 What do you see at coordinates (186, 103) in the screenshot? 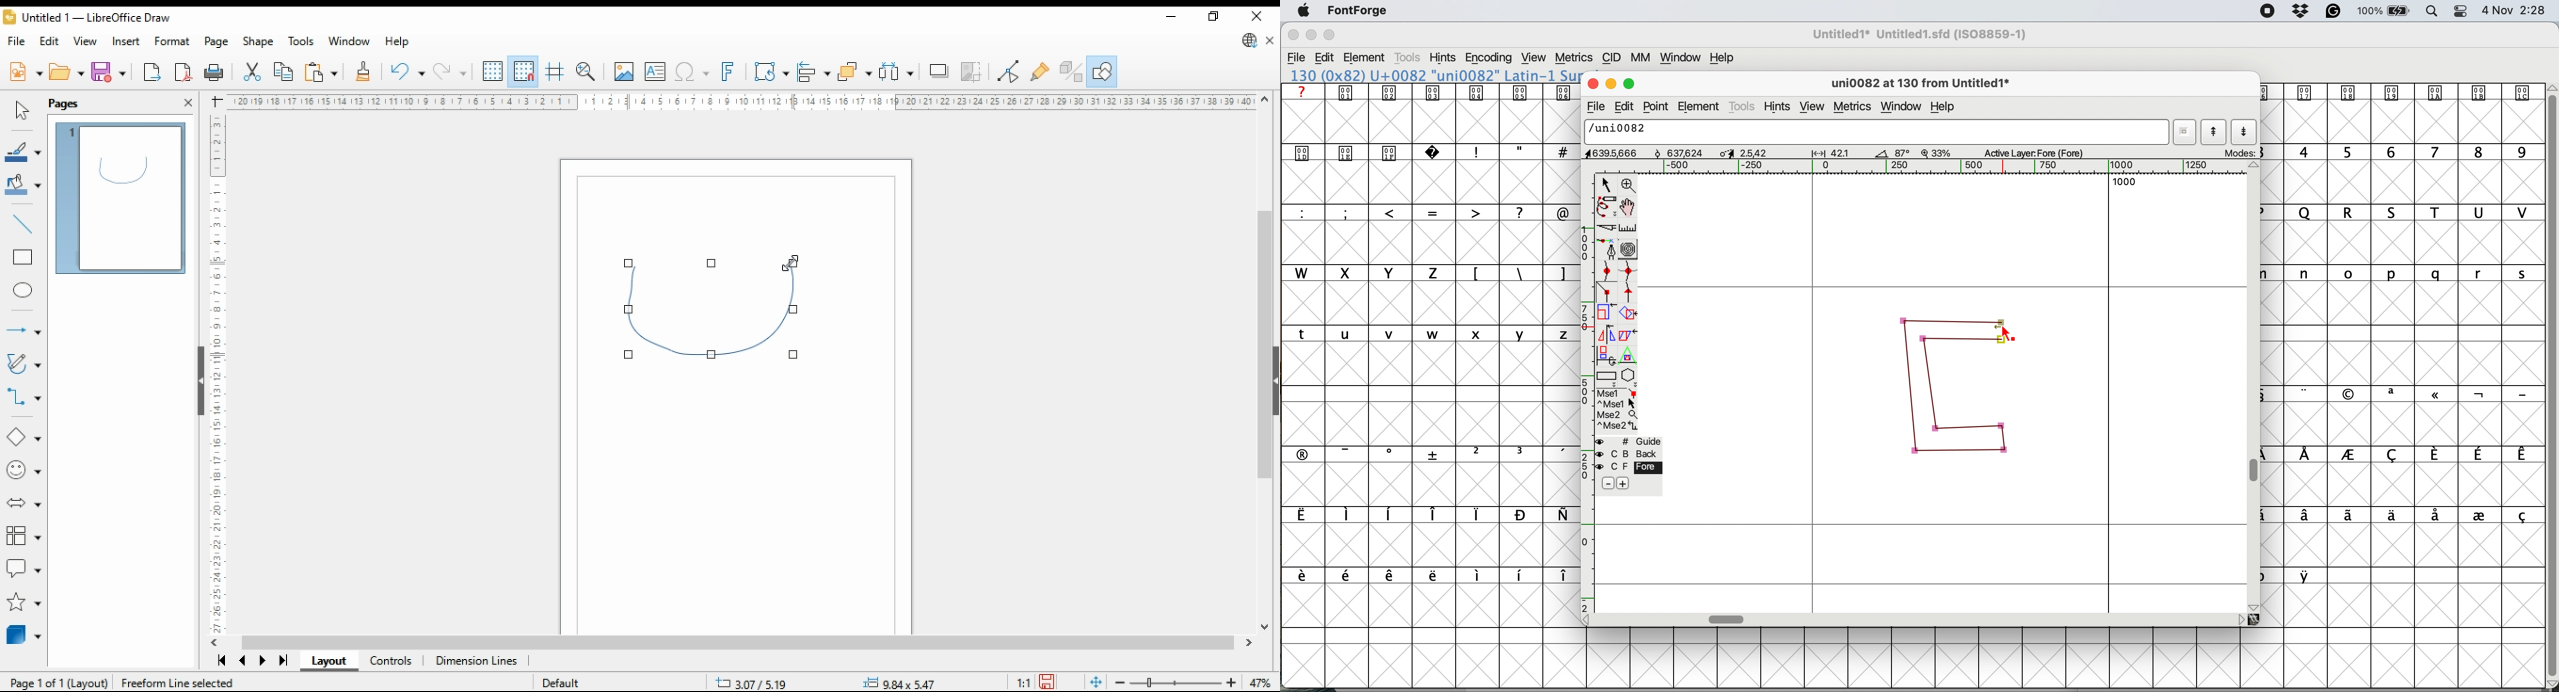
I see `close pane` at bounding box center [186, 103].